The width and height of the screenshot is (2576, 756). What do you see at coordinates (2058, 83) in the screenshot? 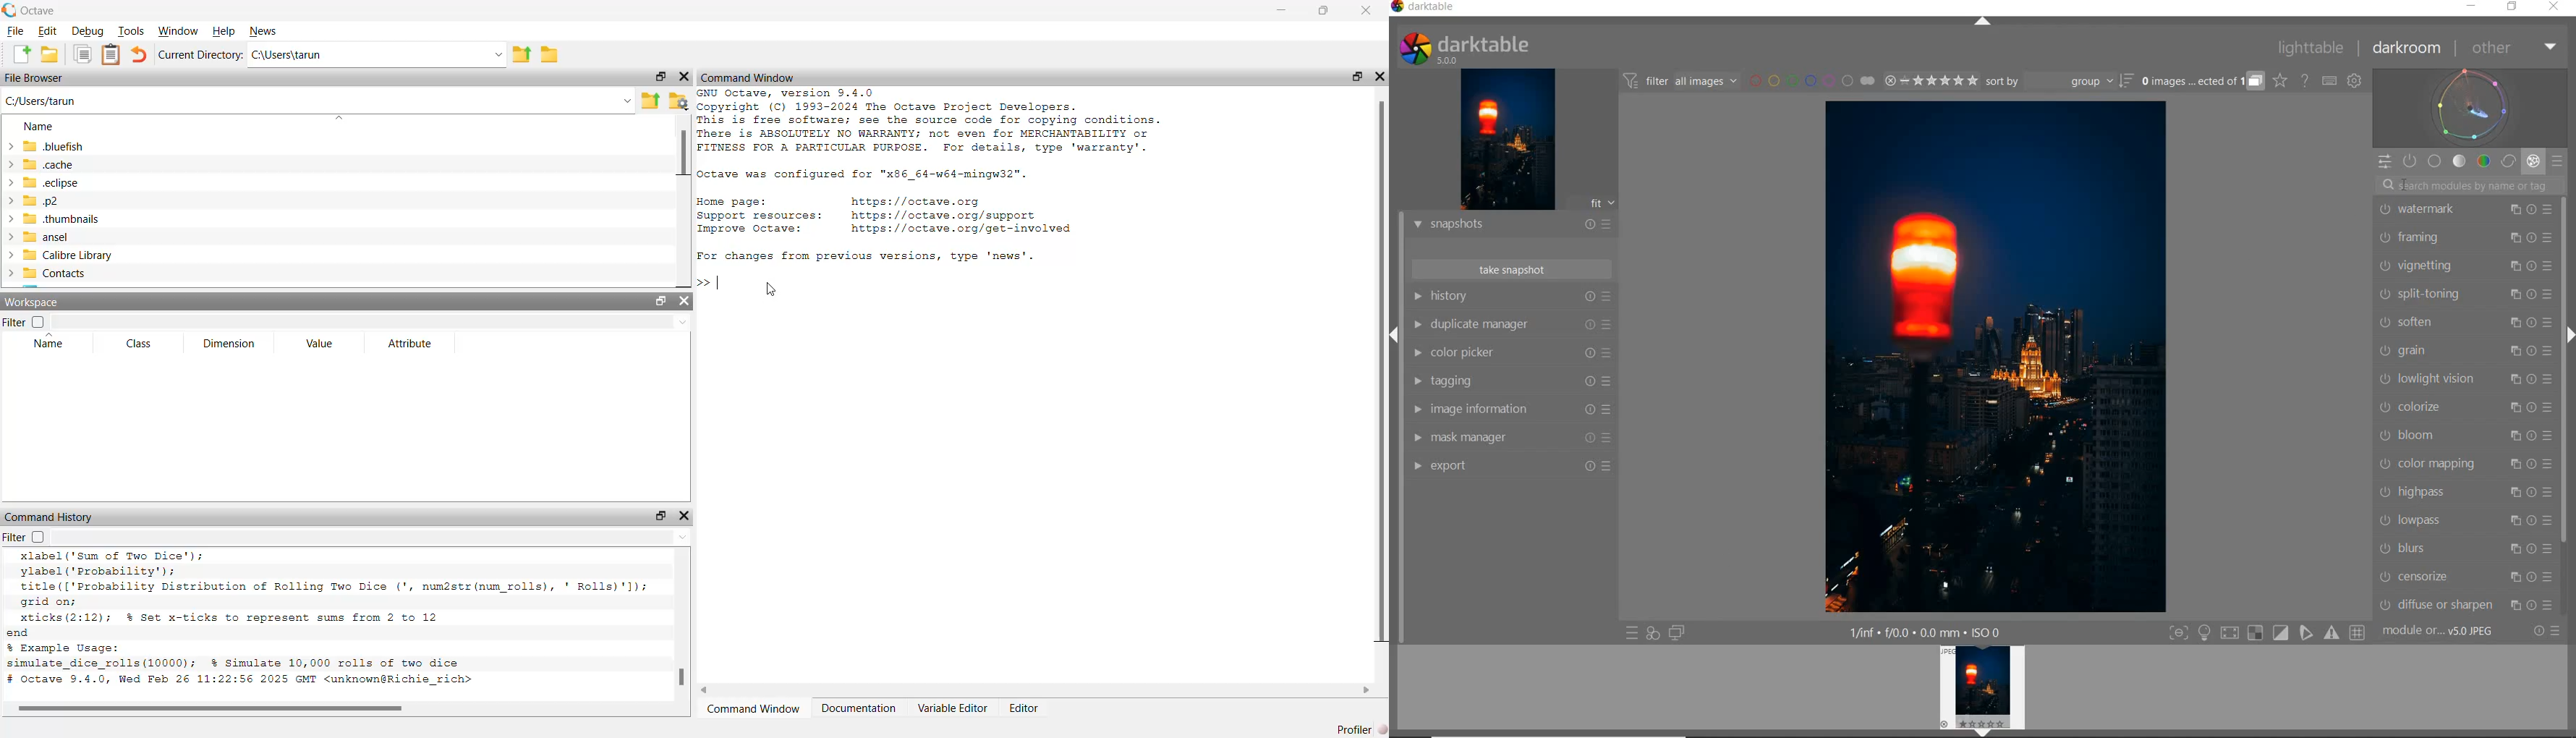
I see `SORT` at bounding box center [2058, 83].